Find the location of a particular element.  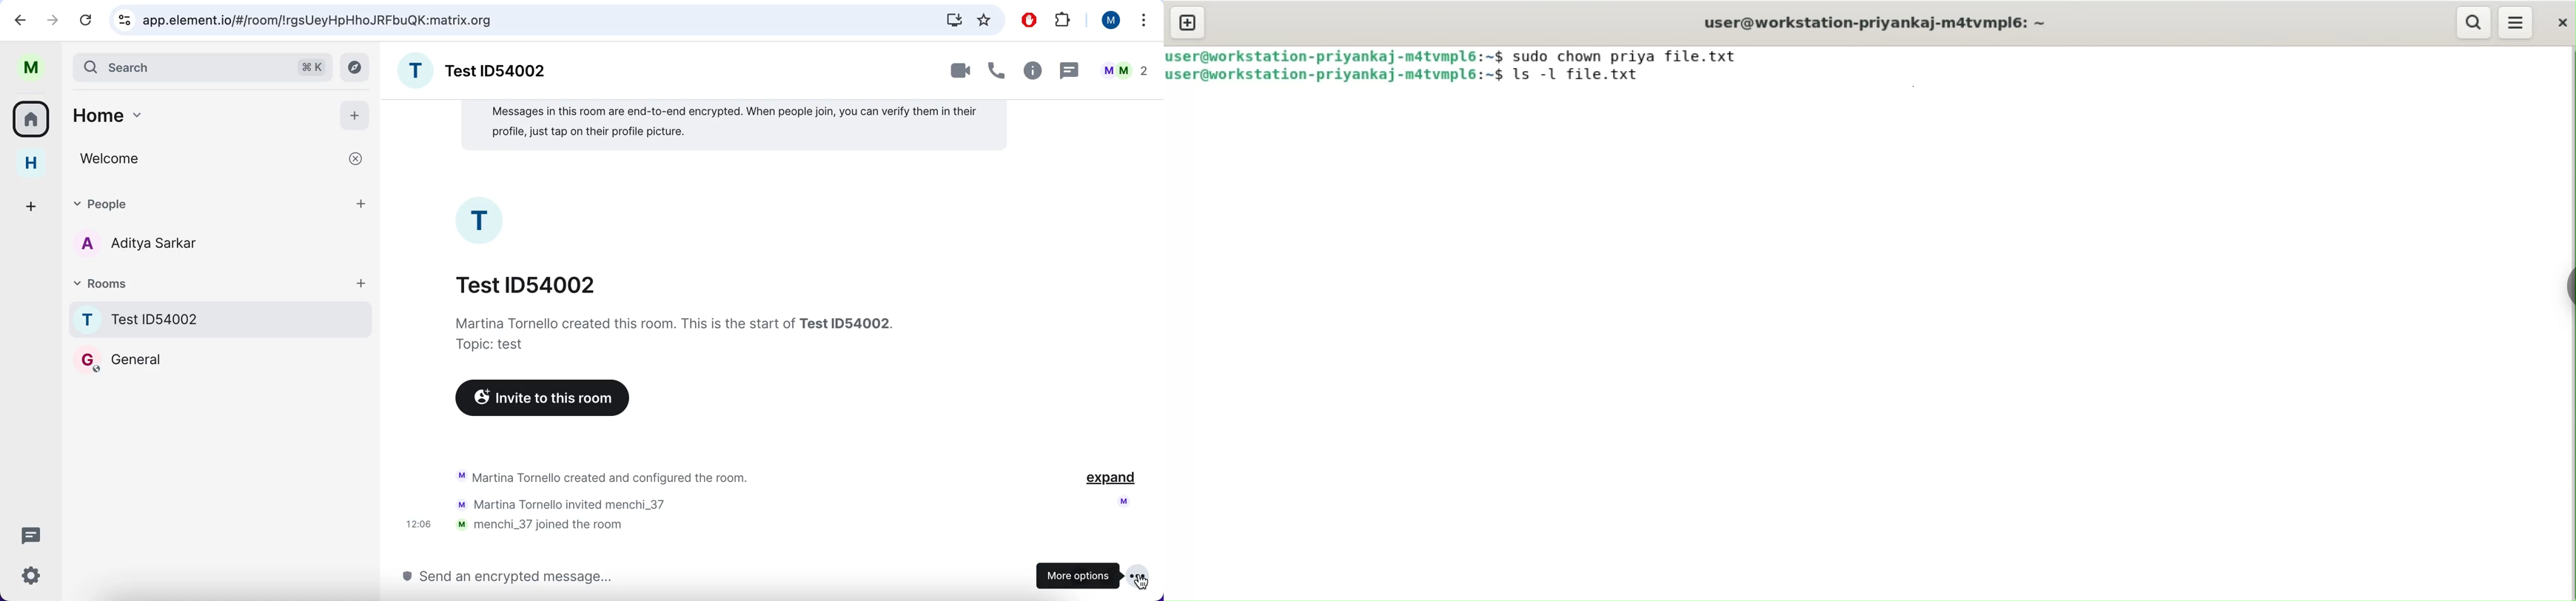

user is located at coordinates (30, 68).